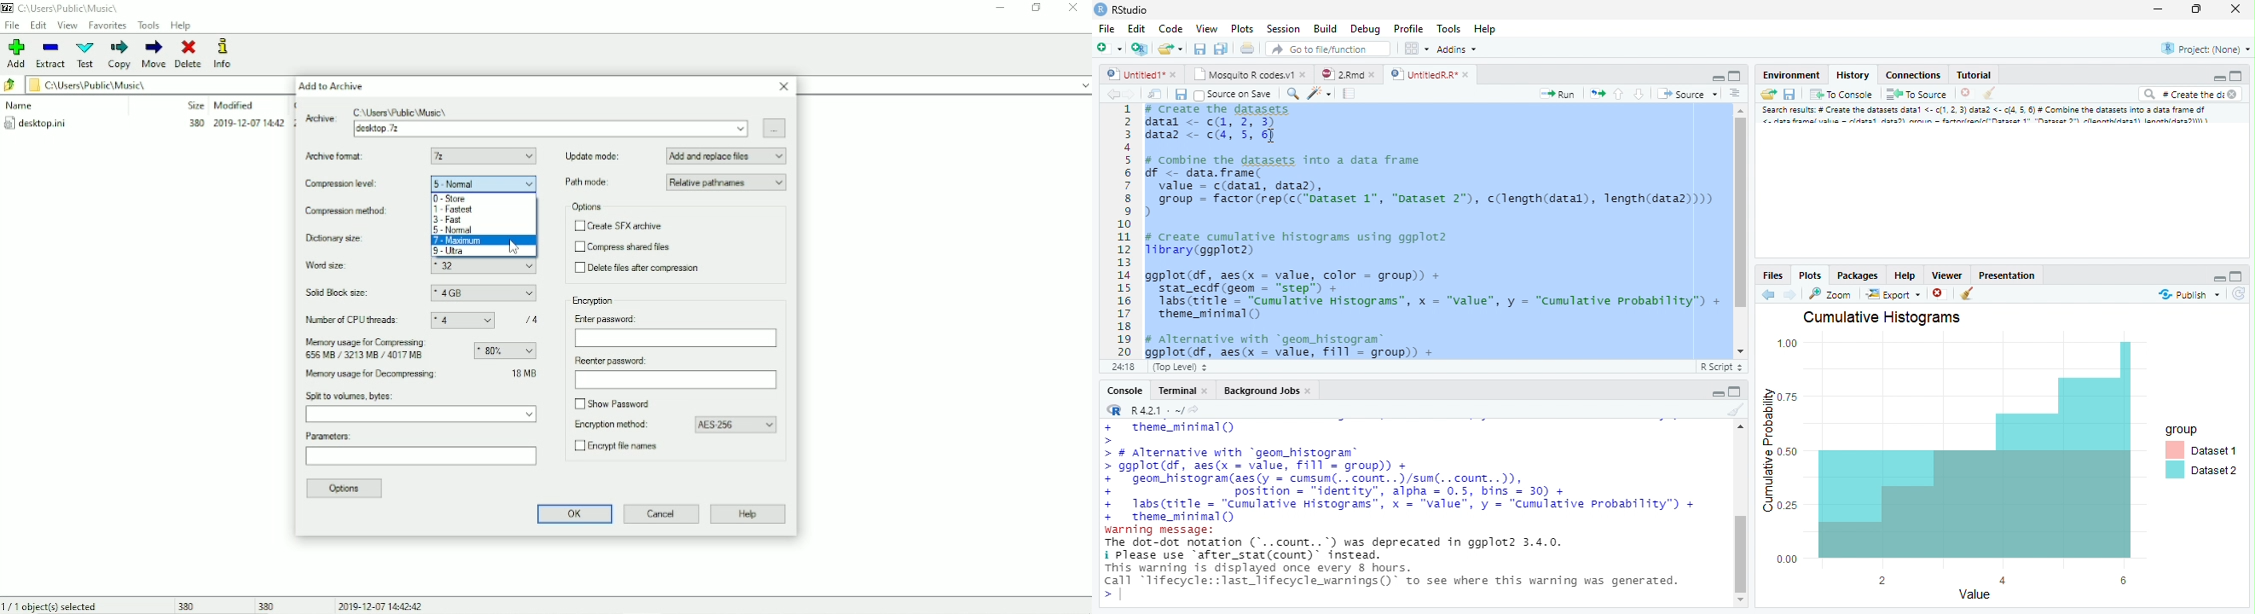  What do you see at coordinates (1793, 93) in the screenshot?
I see `Save` at bounding box center [1793, 93].